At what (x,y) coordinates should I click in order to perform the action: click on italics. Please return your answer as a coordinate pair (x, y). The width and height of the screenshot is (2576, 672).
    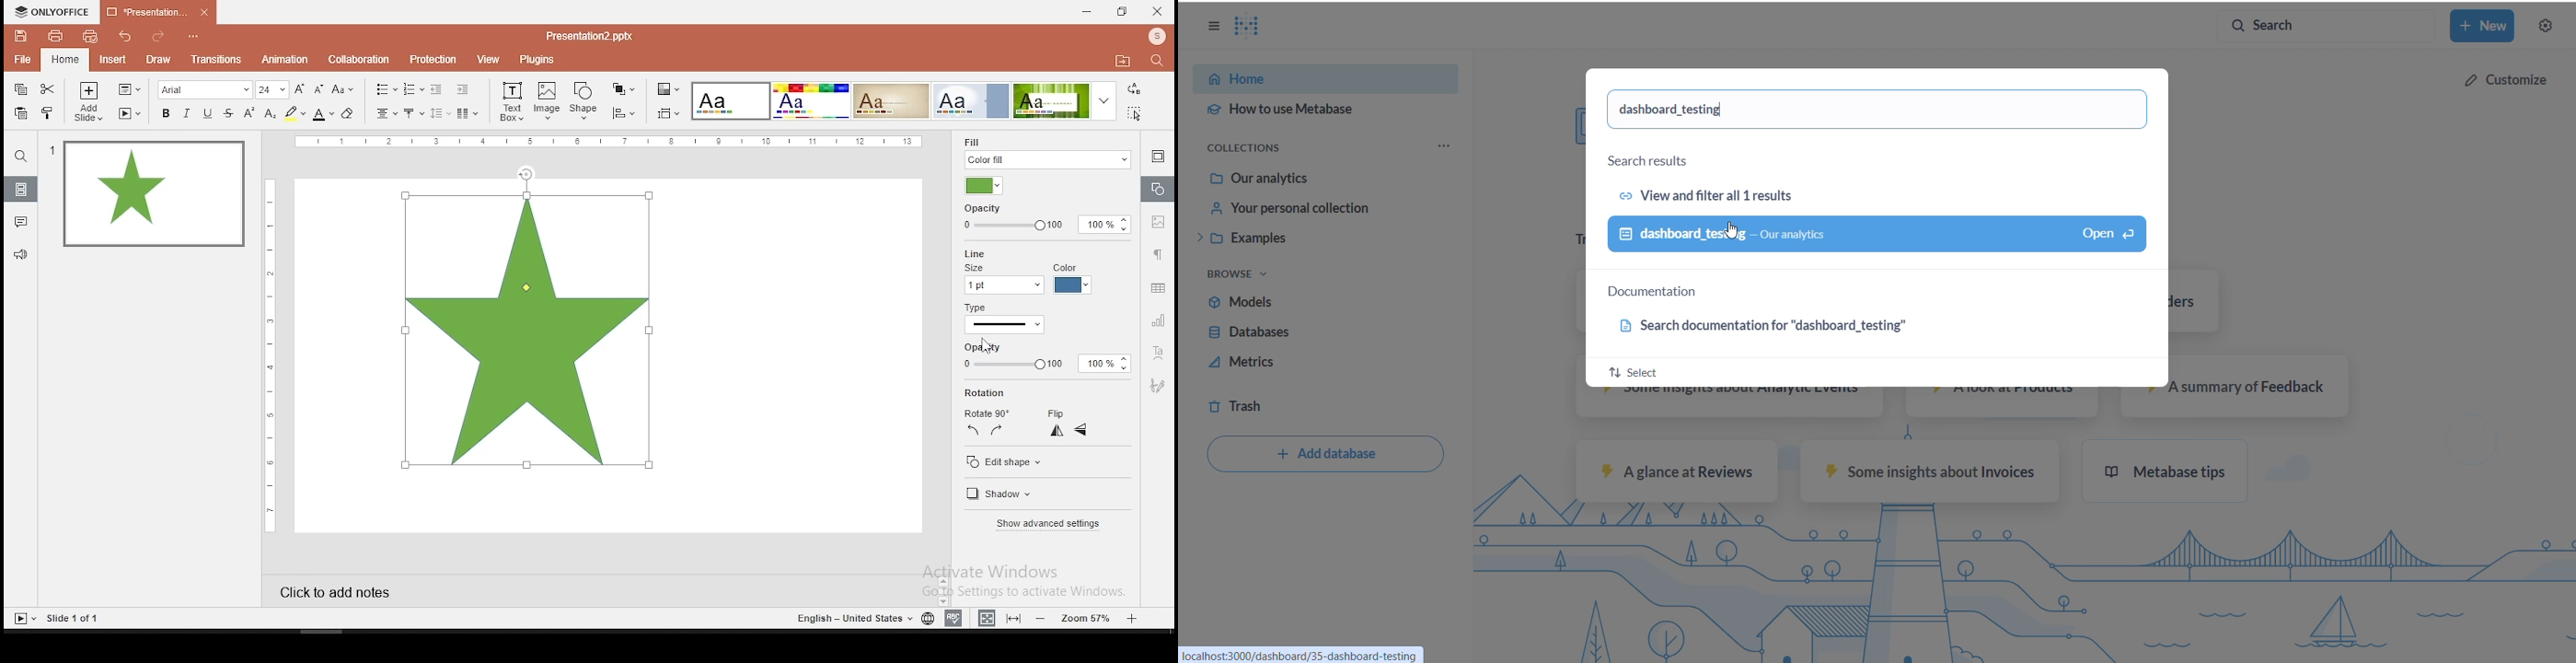
    Looking at the image, I should click on (186, 113).